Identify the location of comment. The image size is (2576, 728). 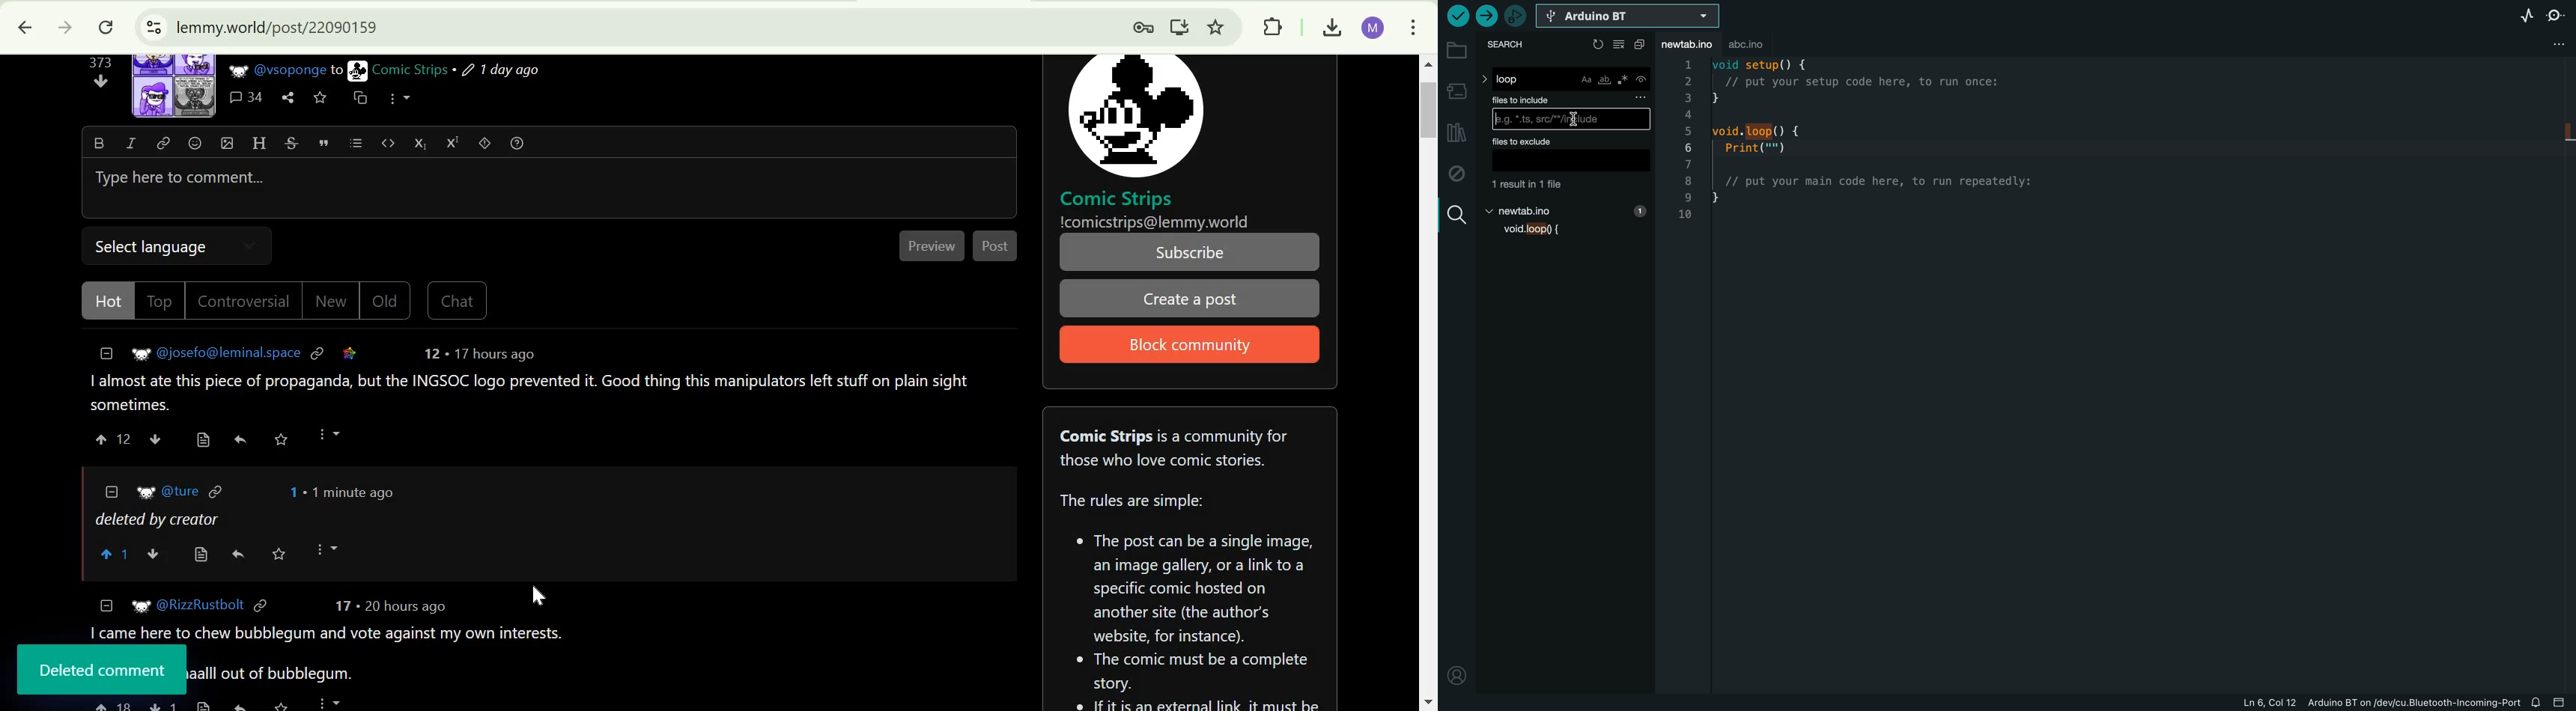
(331, 632).